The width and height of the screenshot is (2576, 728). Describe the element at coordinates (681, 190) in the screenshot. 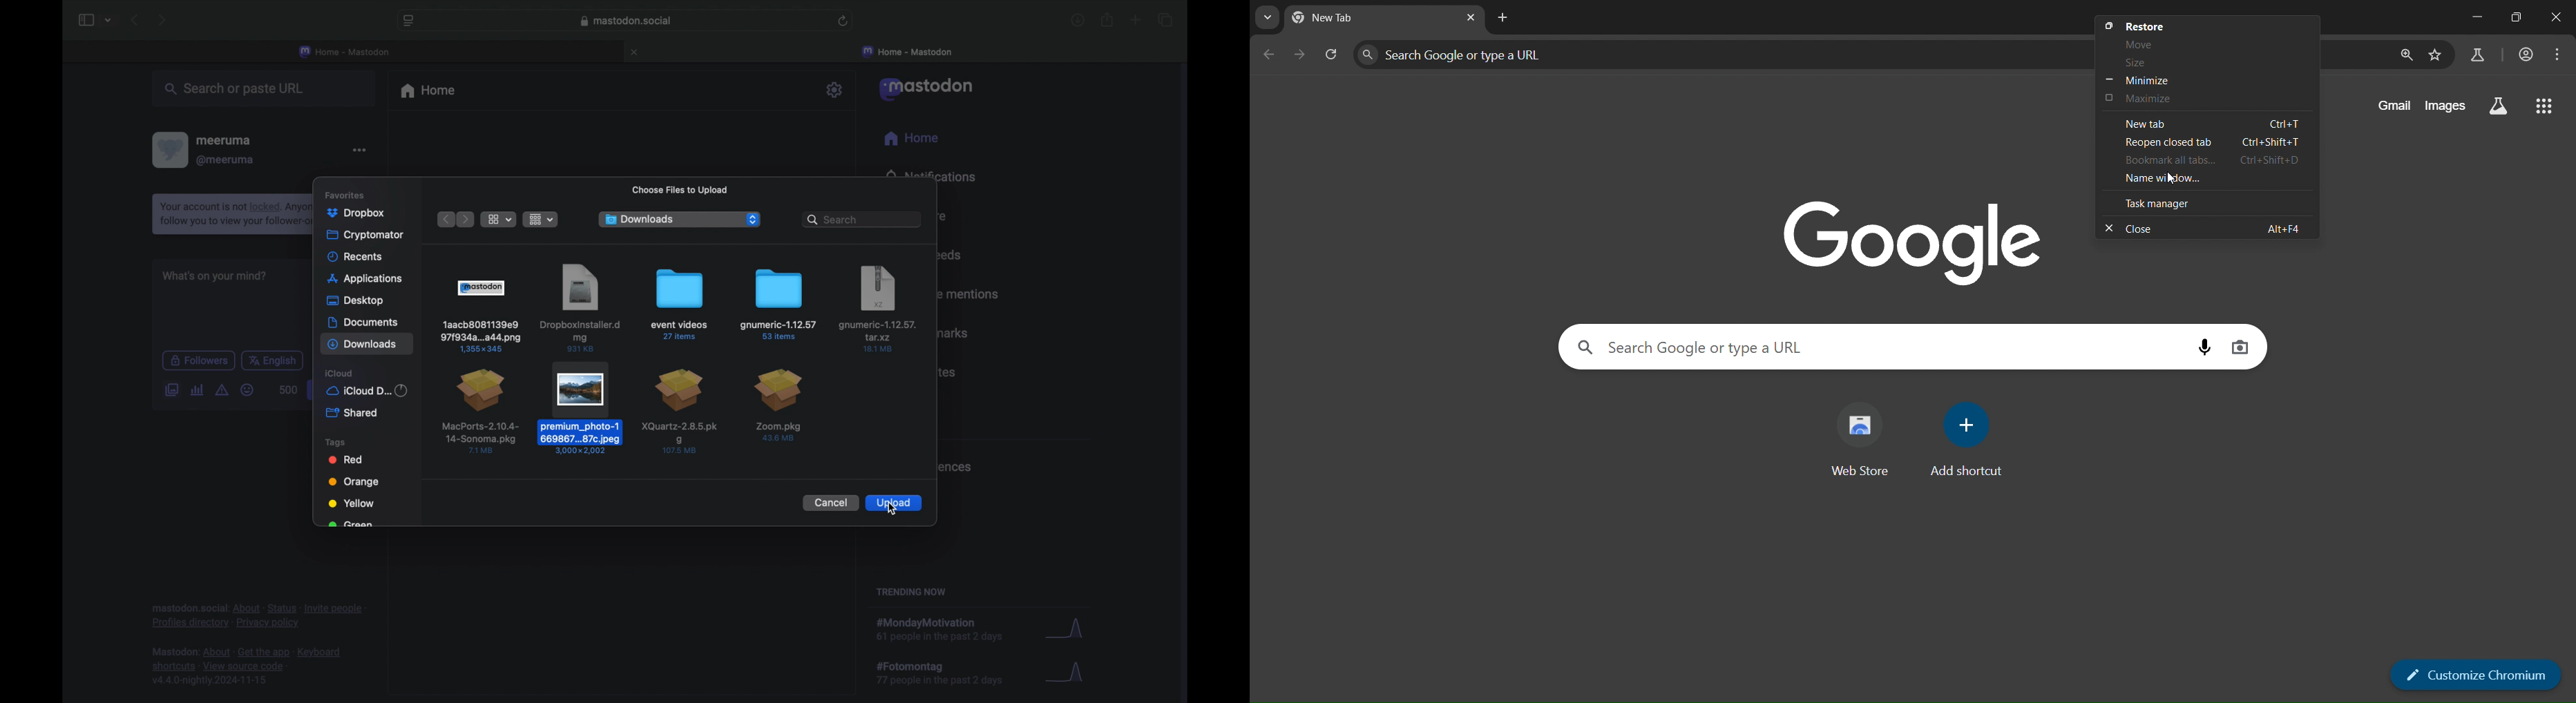

I see `choose file to upload` at that location.